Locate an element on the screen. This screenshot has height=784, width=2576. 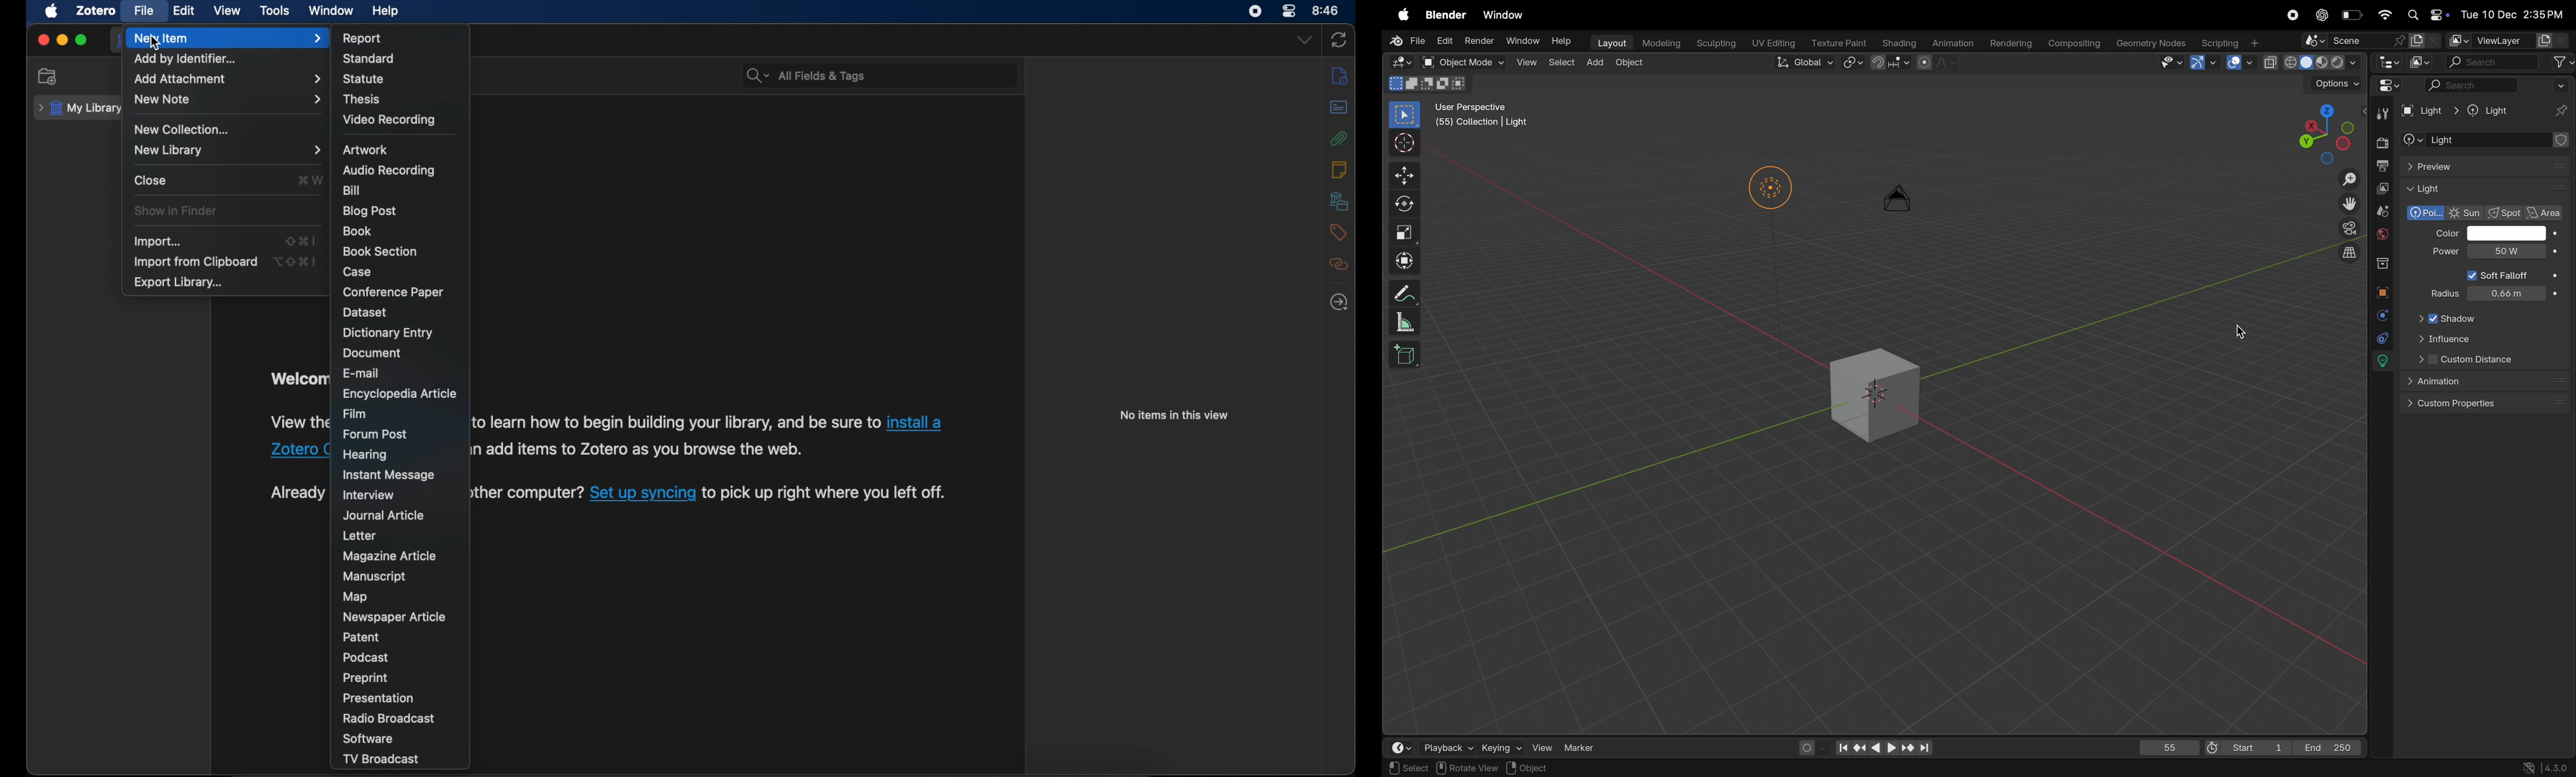
report is located at coordinates (363, 38).